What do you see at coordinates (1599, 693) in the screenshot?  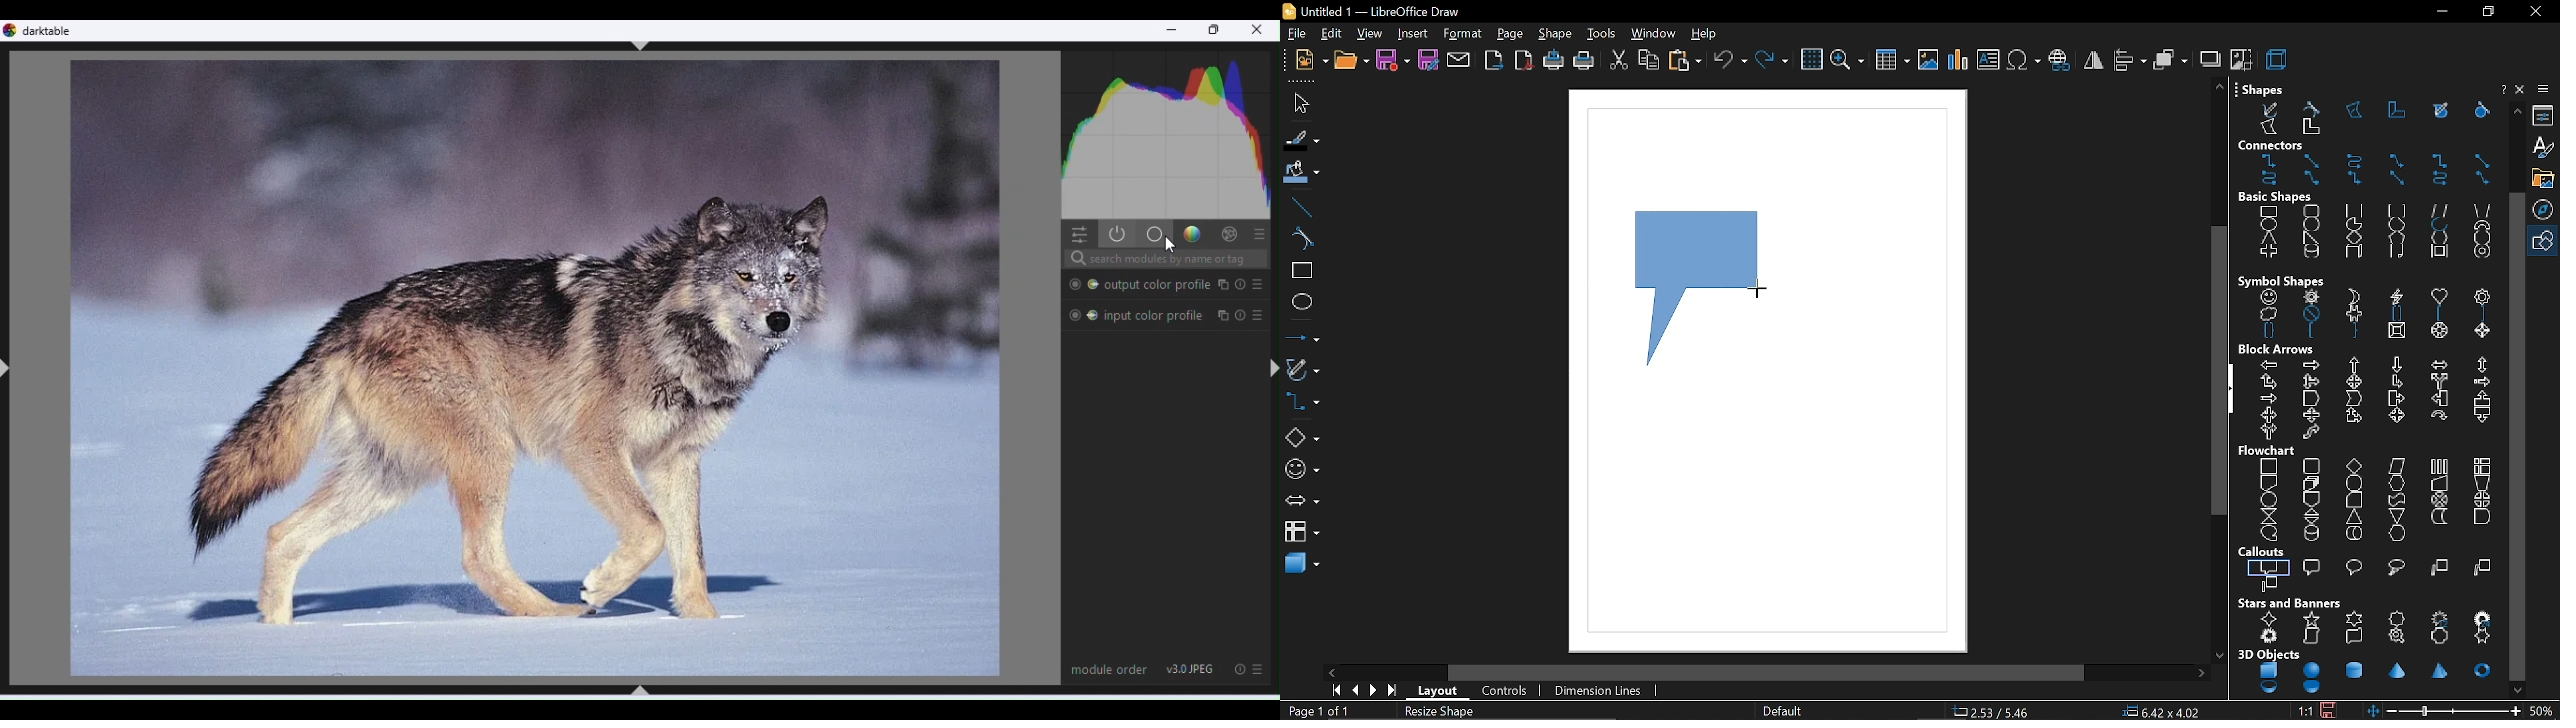 I see `dimension lines` at bounding box center [1599, 693].